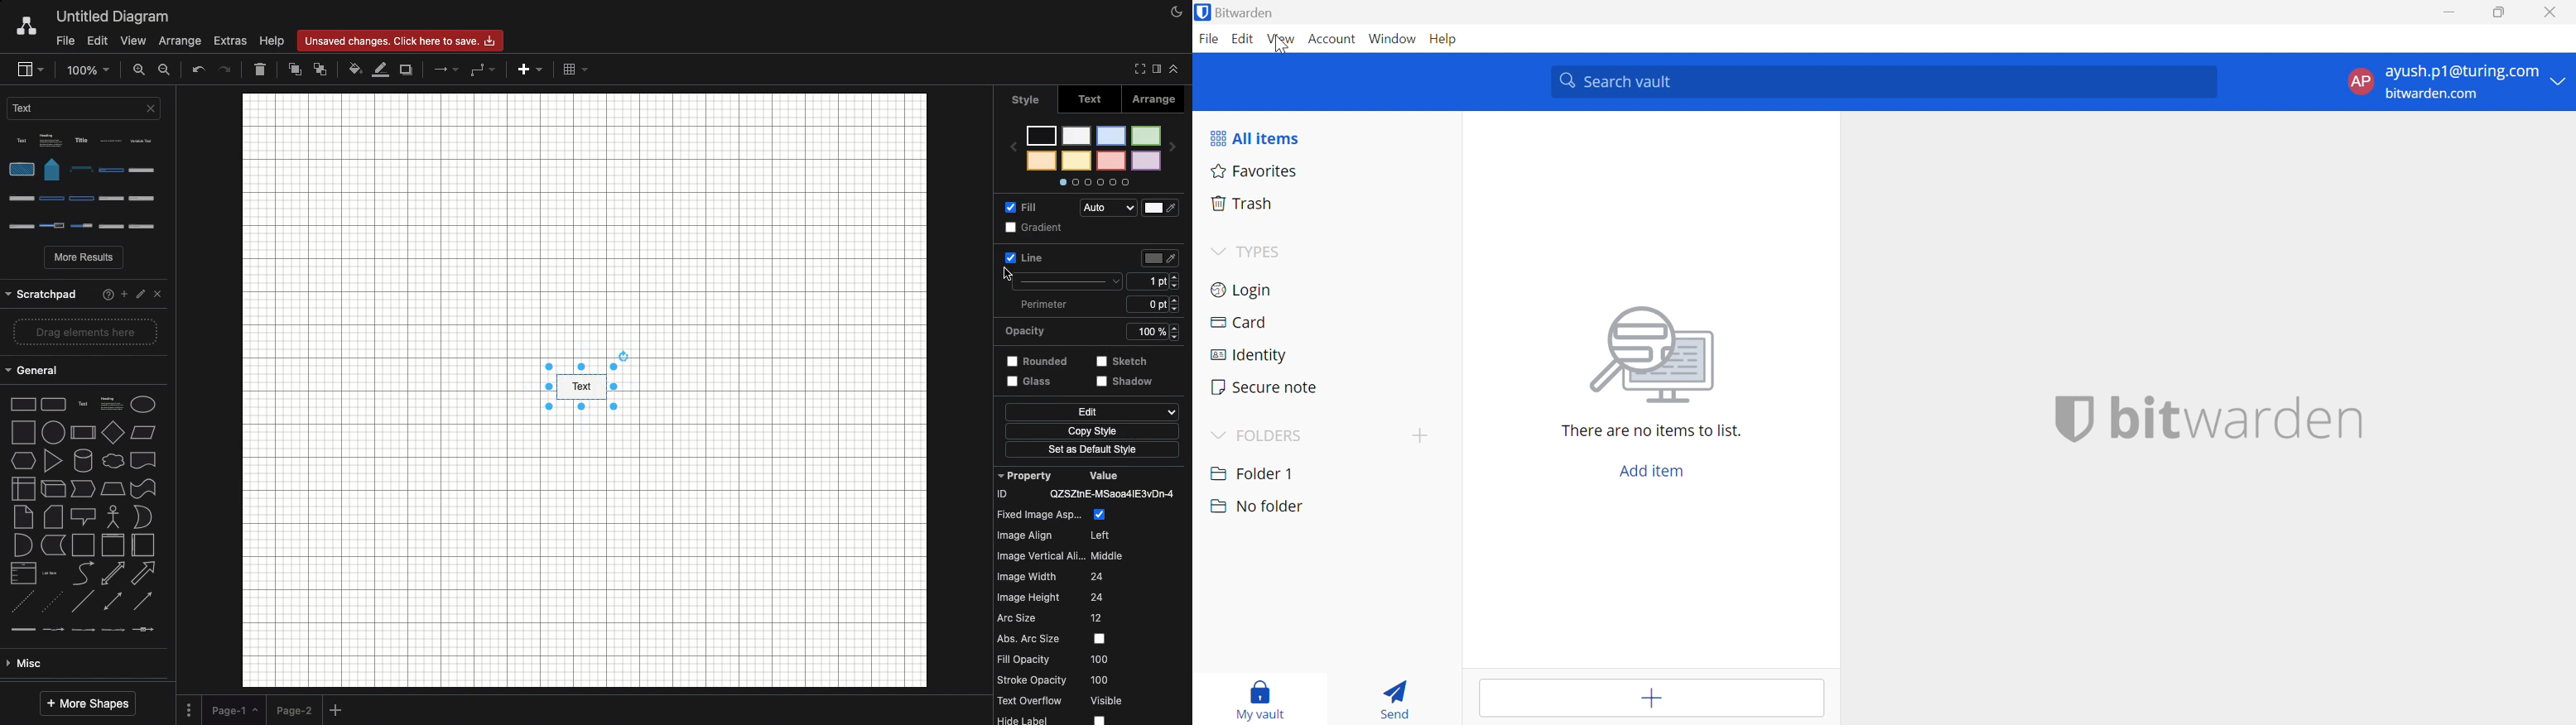  What do you see at coordinates (1042, 228) in the screenshot?
I see `Line` at bounding box center [1042, 228].